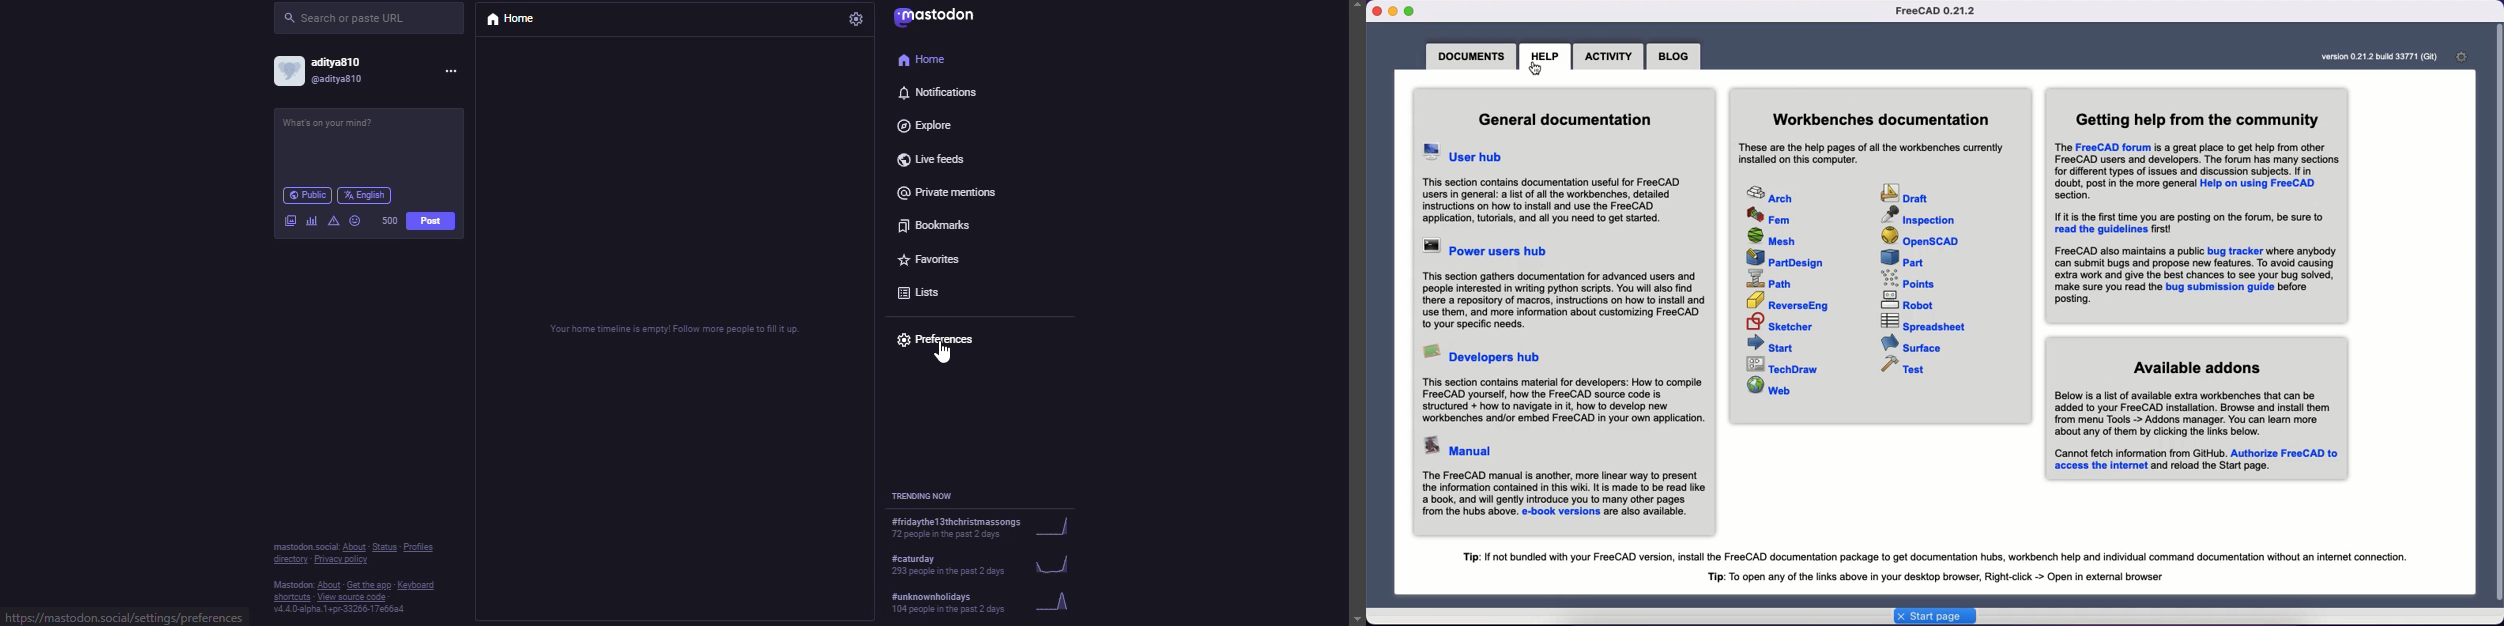  What do you see at coordinates (1906, 258) in the screenshot?
I see `Part` at bounding box center [1906, 258].